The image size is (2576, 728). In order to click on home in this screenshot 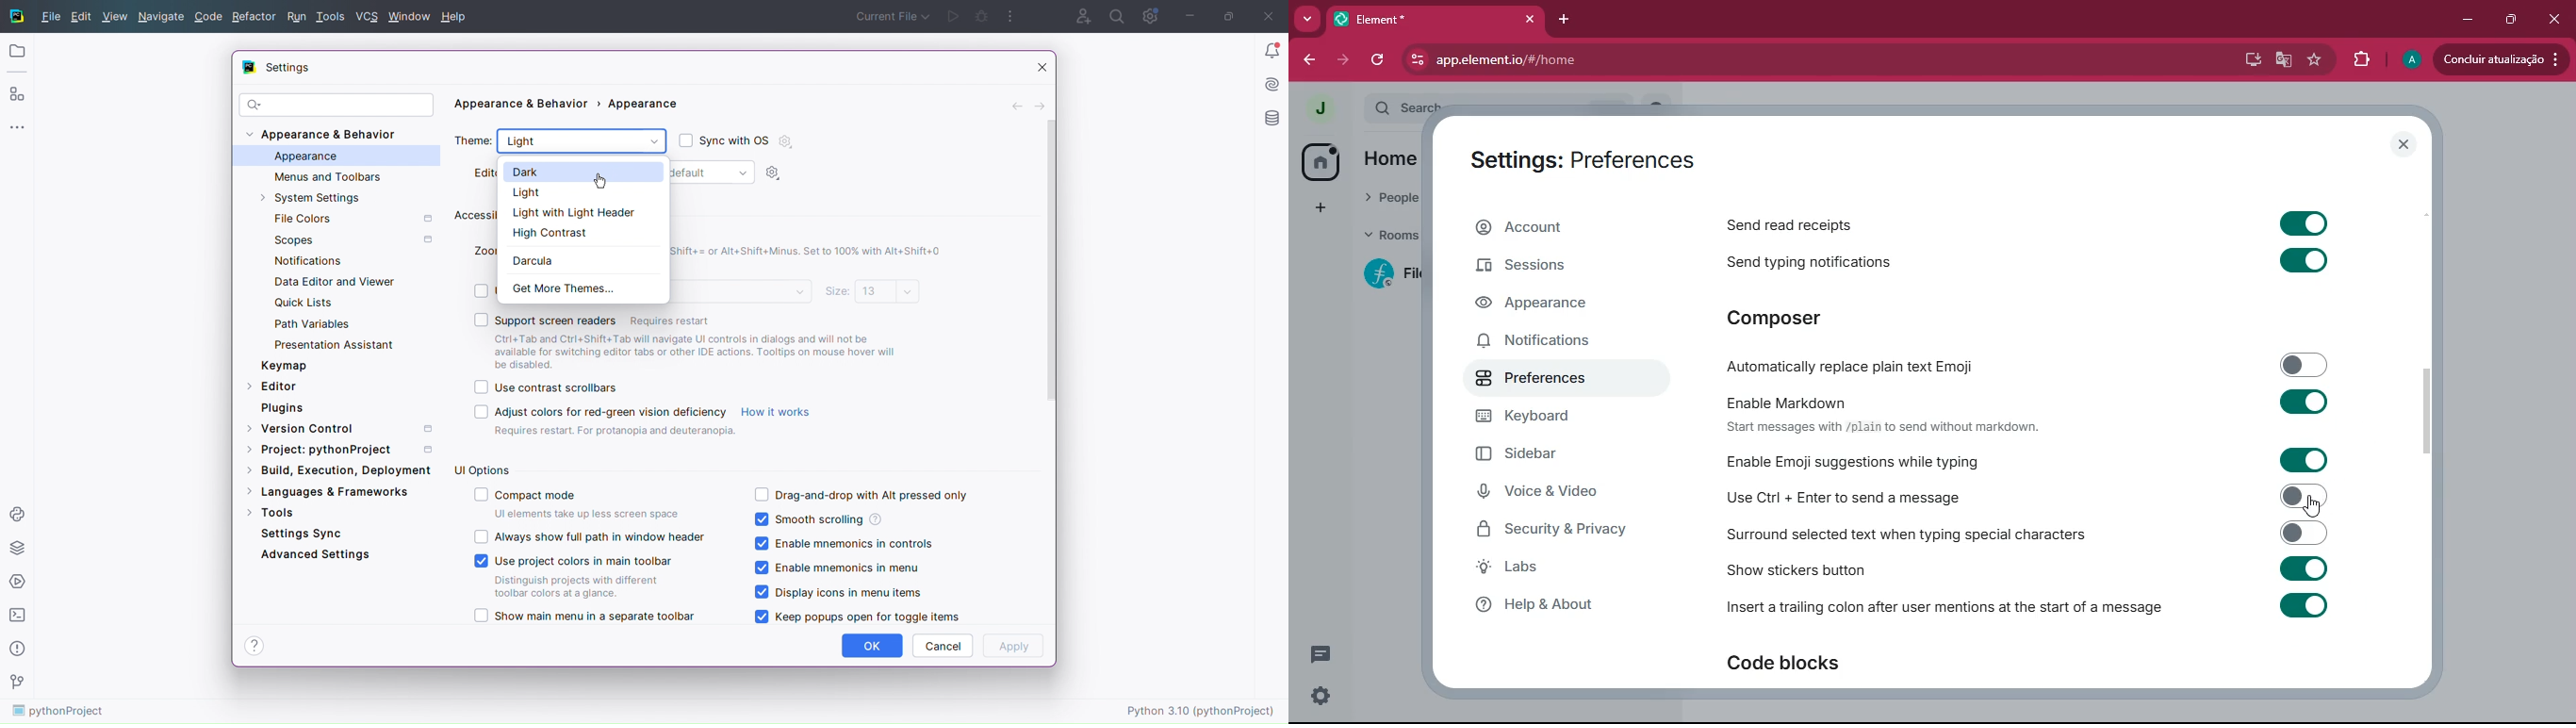, I will do `click(1321, 163)`.